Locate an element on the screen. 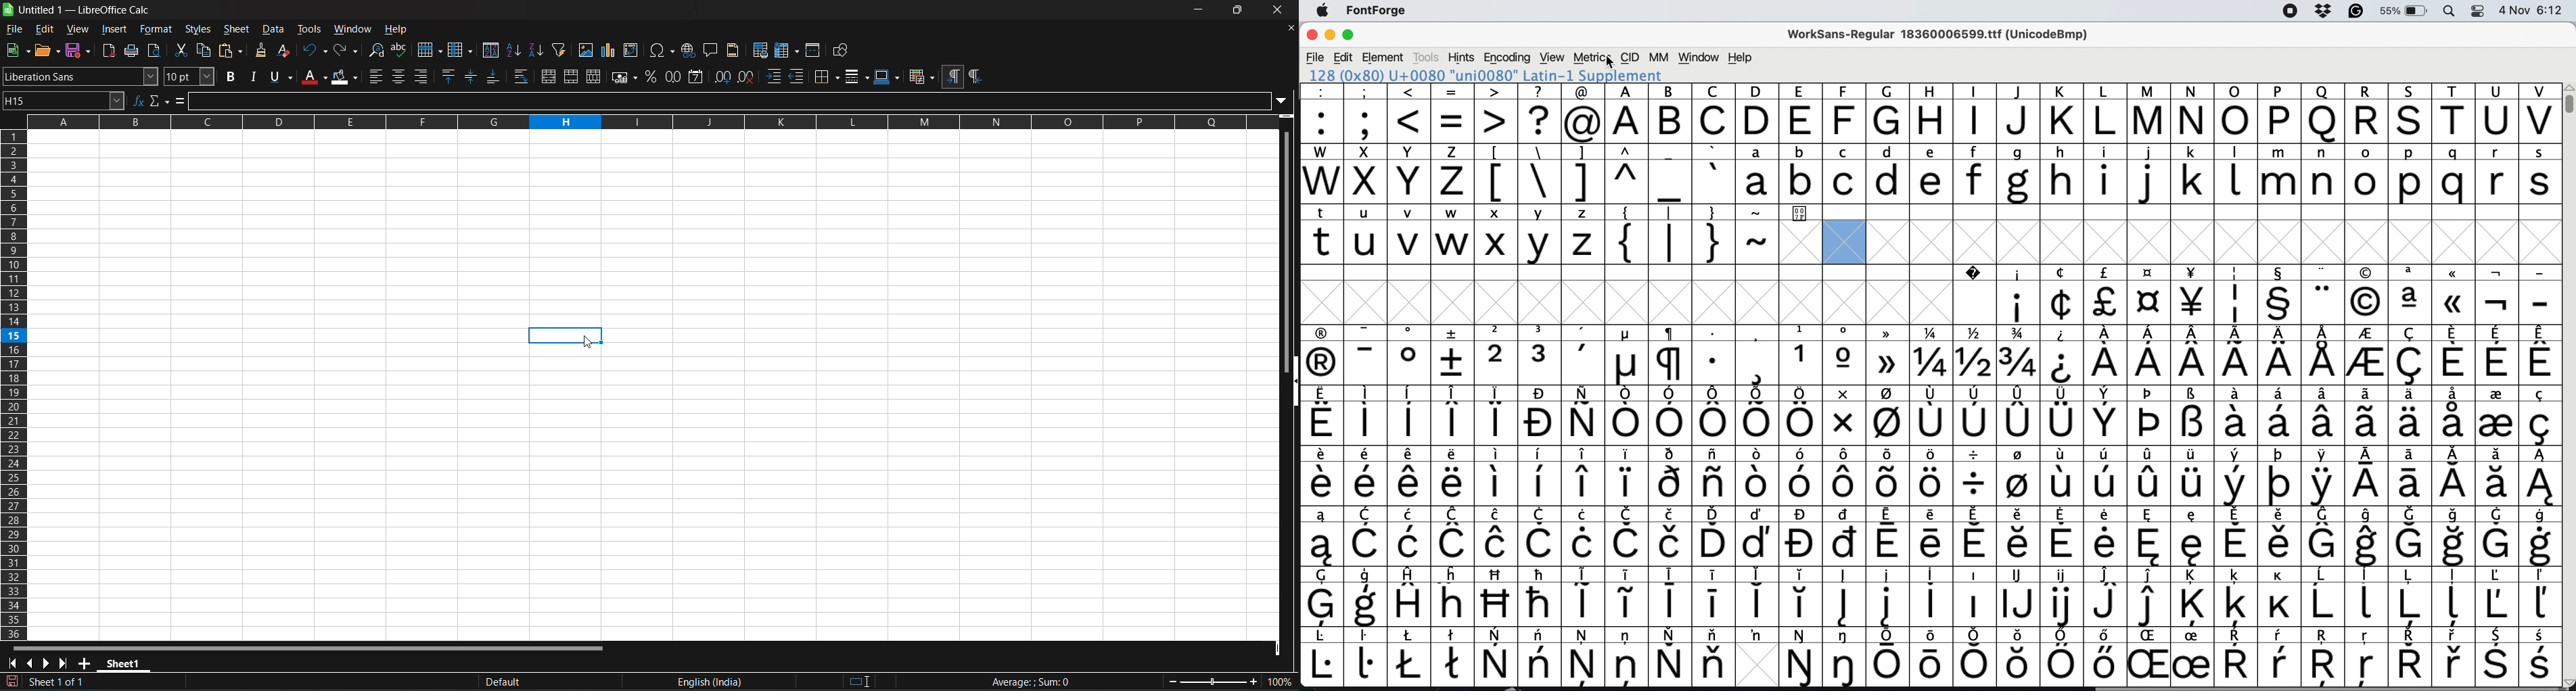 This screenshot has width=2576, height=700. special characters is located at coordinates (1930, 635).